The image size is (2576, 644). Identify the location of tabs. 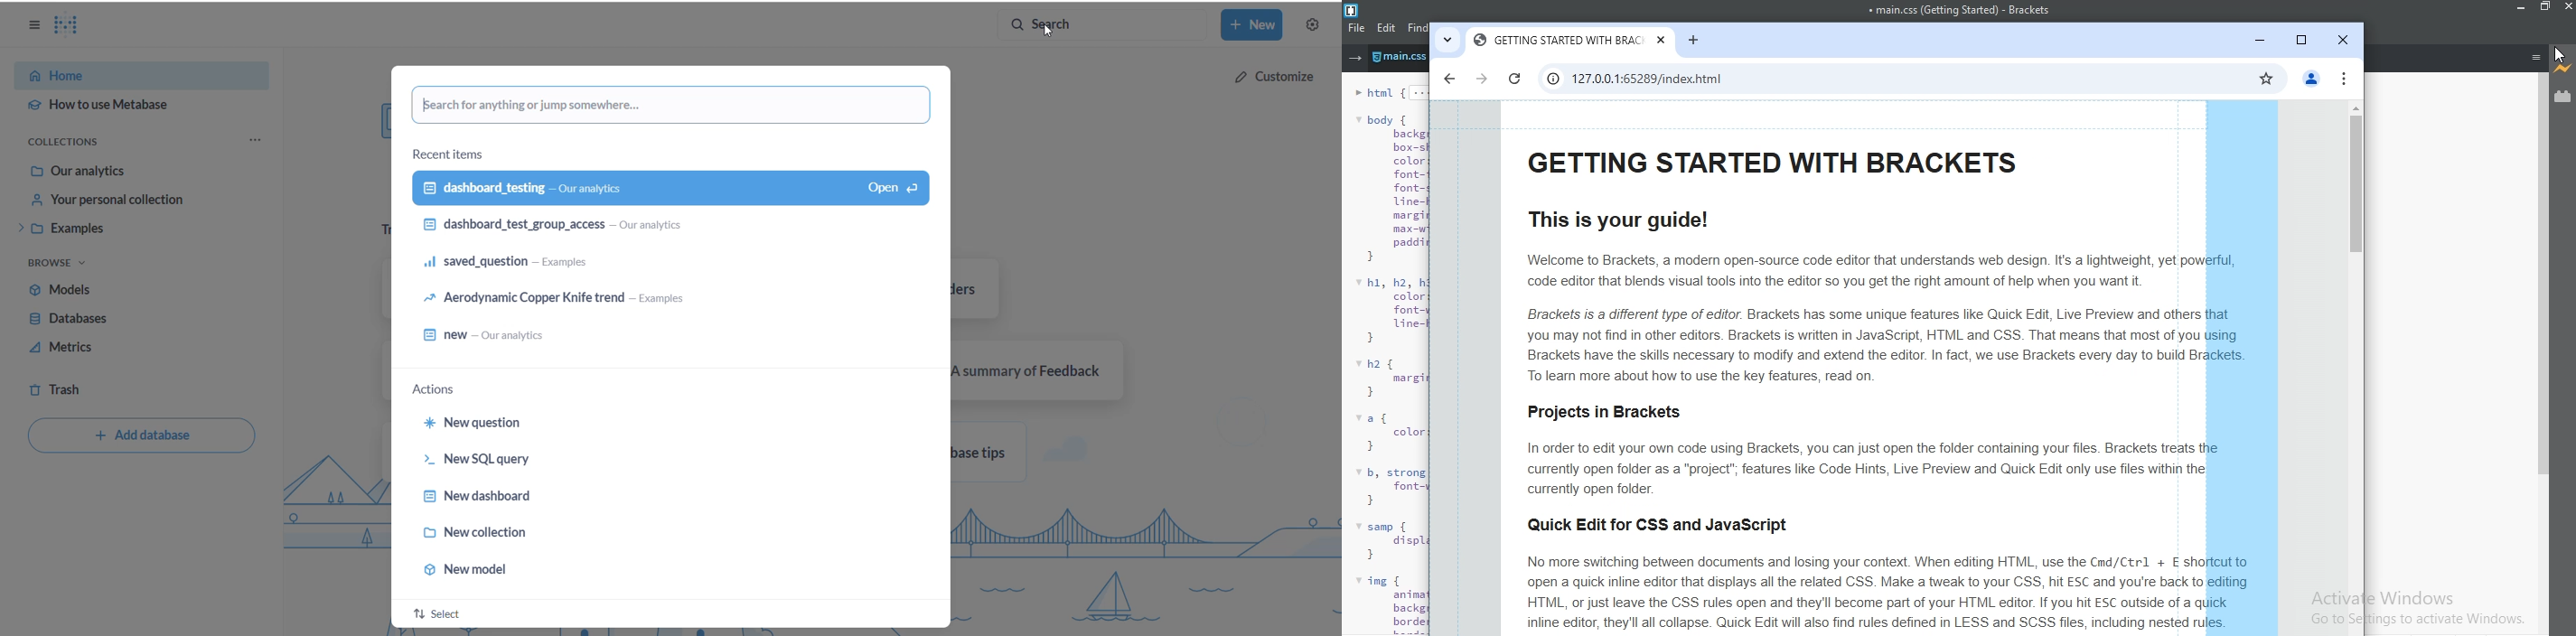
(1445, 42).